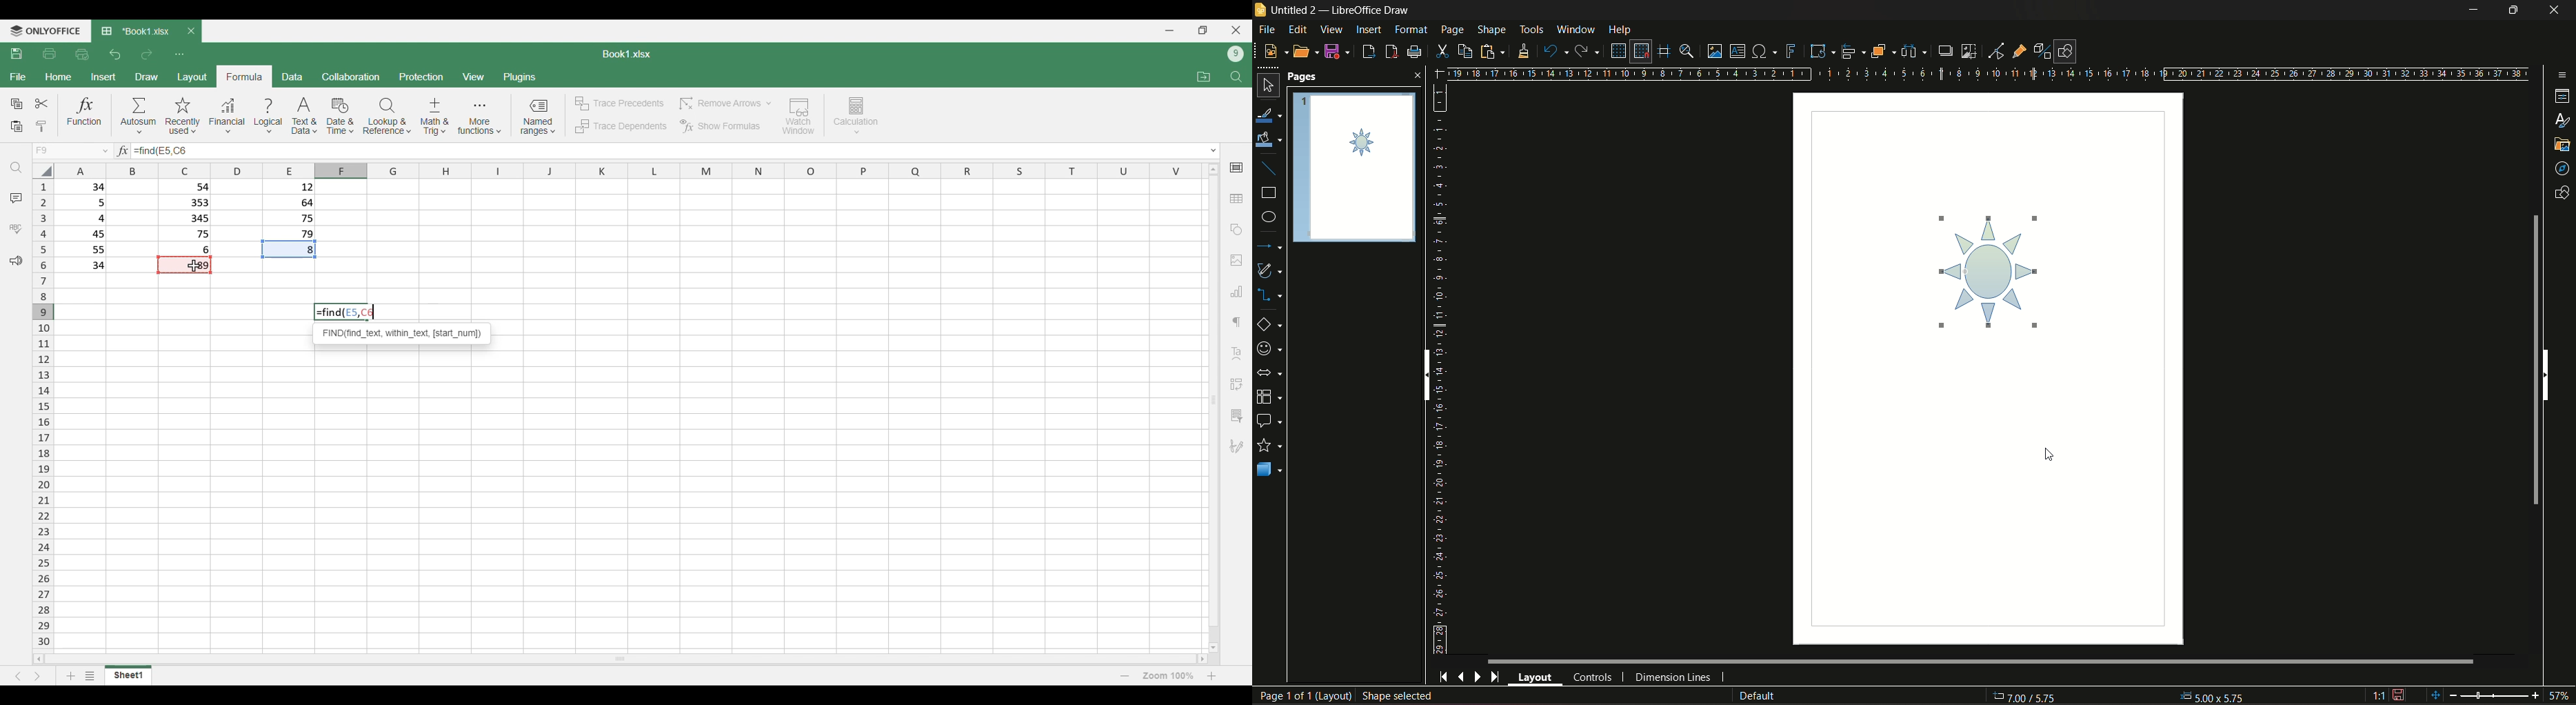 Image resolution: width=2576 pixels, height=728 pixels. Describe the element at coordinates (691, 151) in the screenshot. I see `Type in equation` at that location.